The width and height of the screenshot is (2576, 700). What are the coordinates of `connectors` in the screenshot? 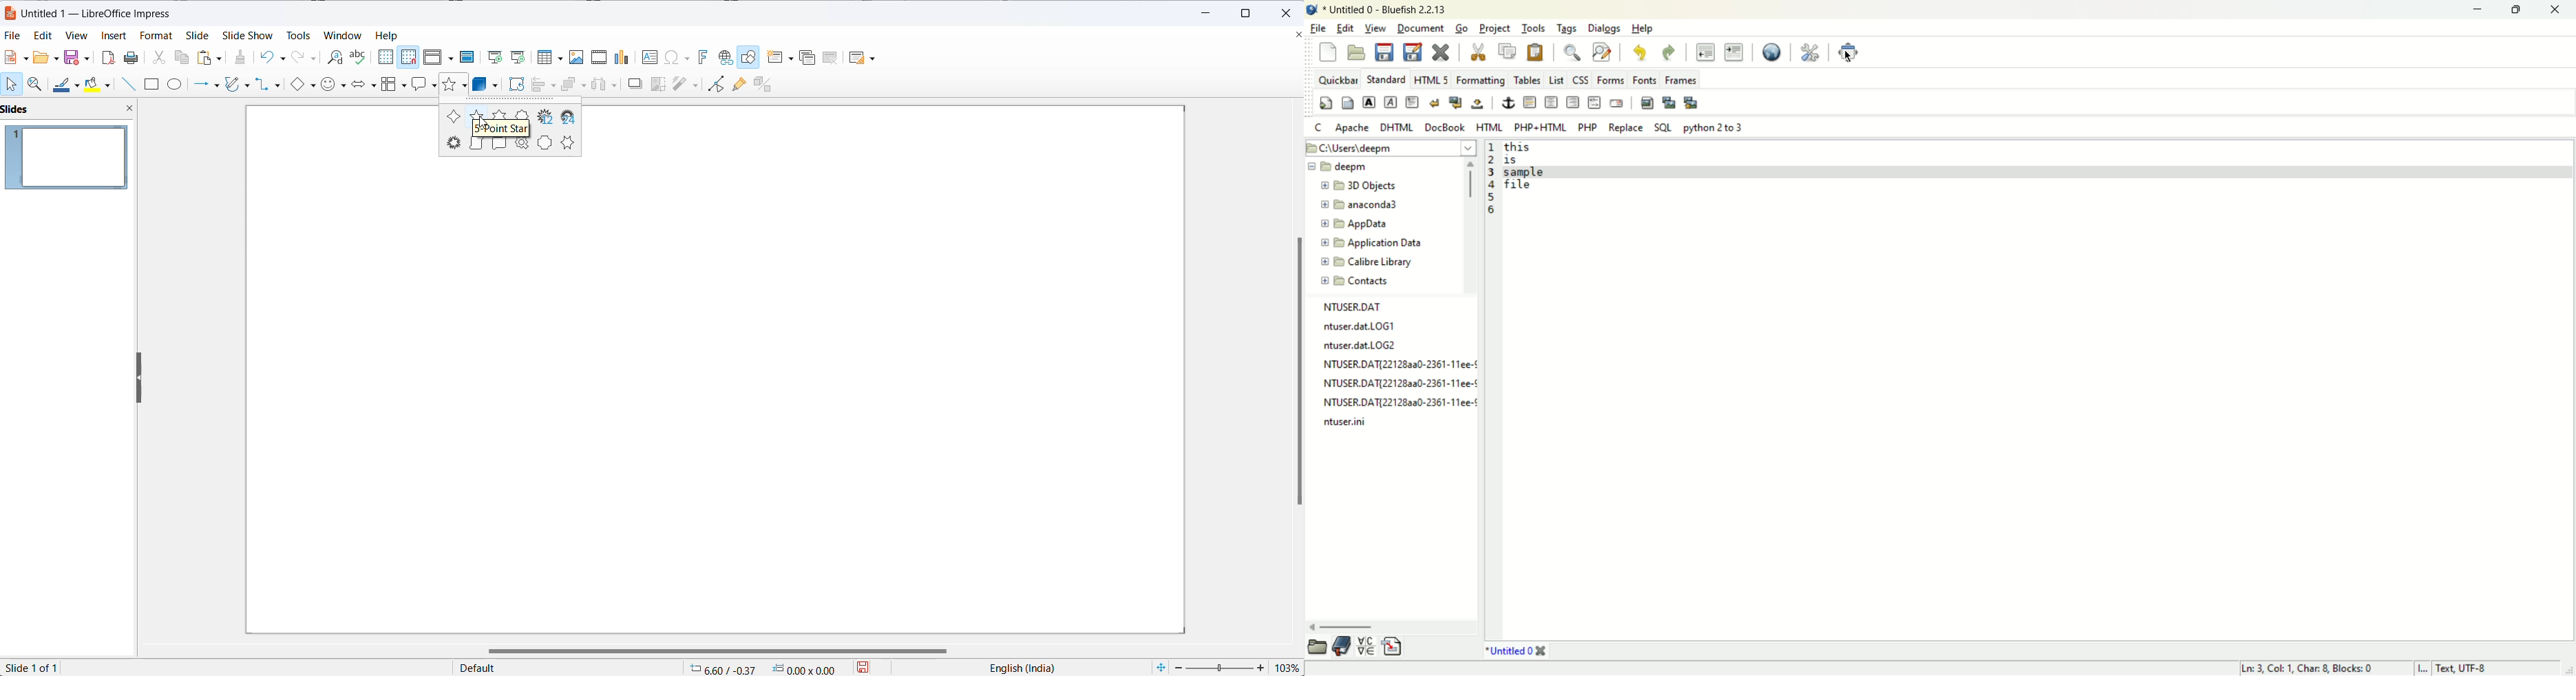 It's located at (272, 85).